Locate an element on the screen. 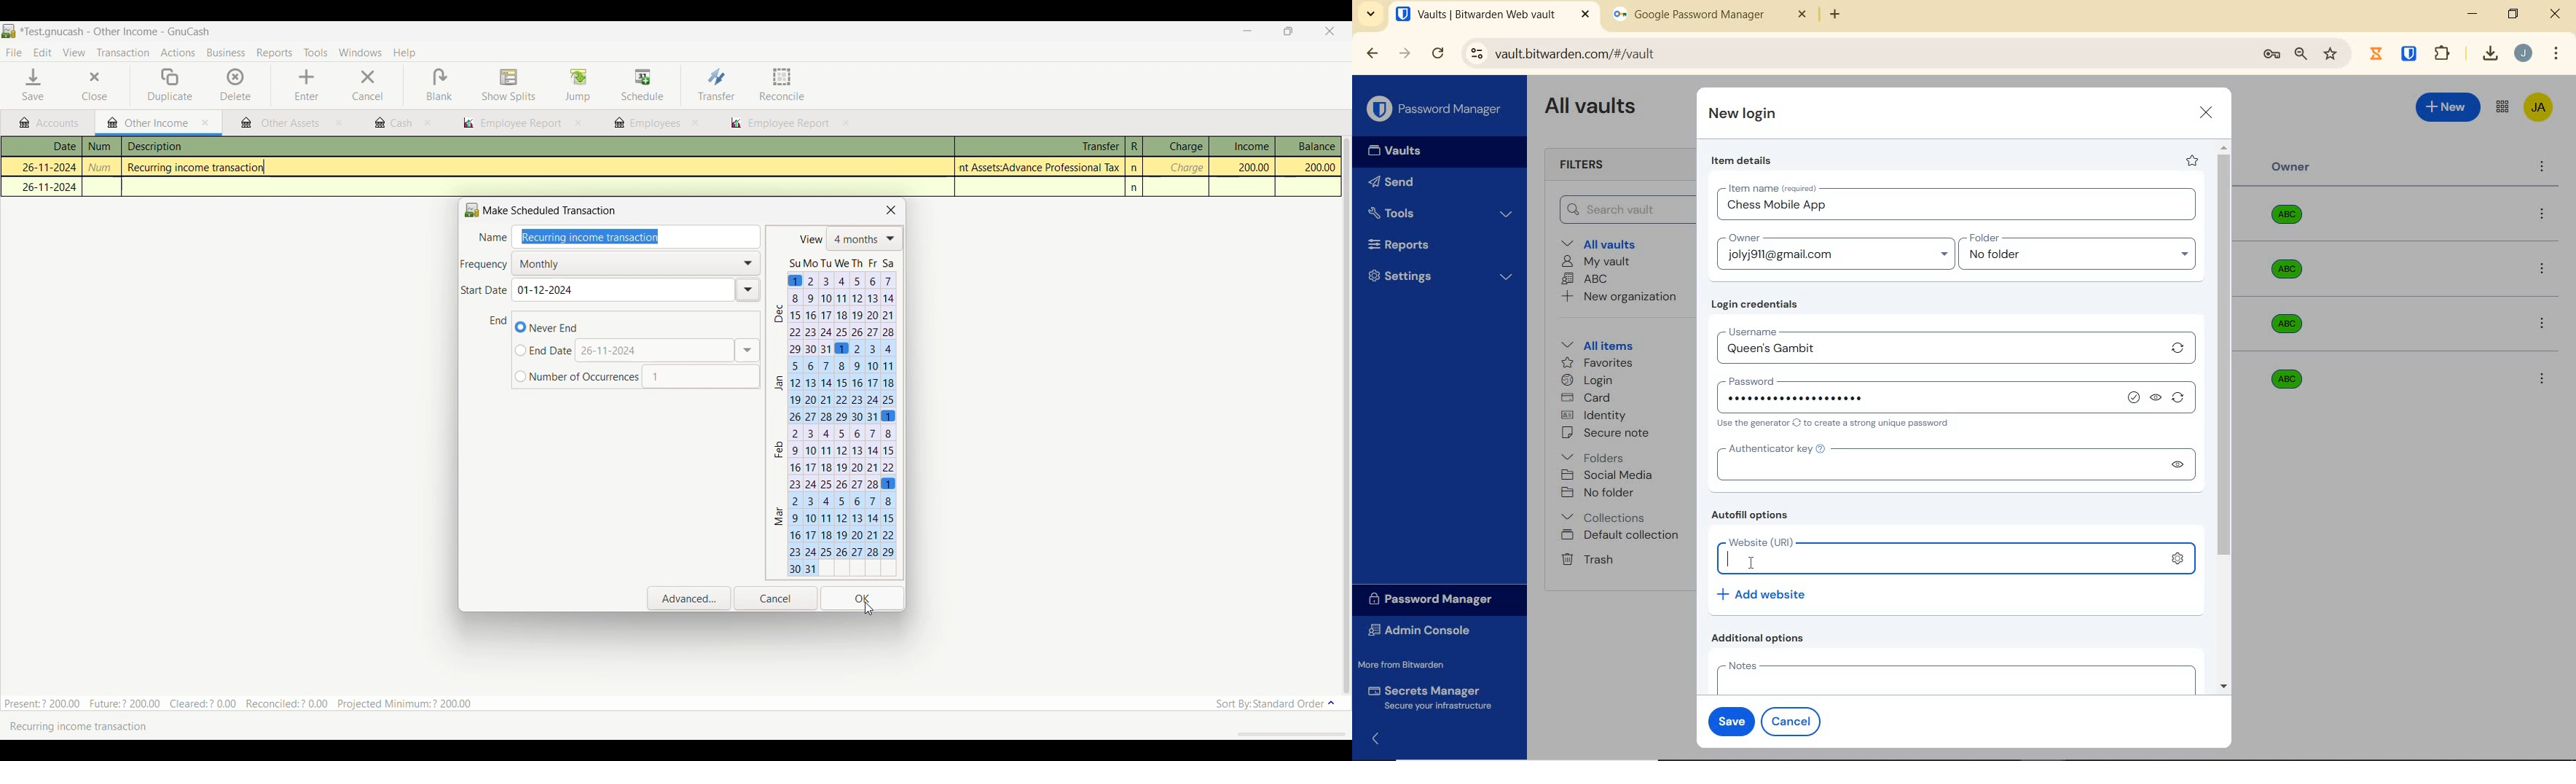 This screenshot has height=784, width=2576. jolyj91@gmail.com is located at coordinates (1838, 257).